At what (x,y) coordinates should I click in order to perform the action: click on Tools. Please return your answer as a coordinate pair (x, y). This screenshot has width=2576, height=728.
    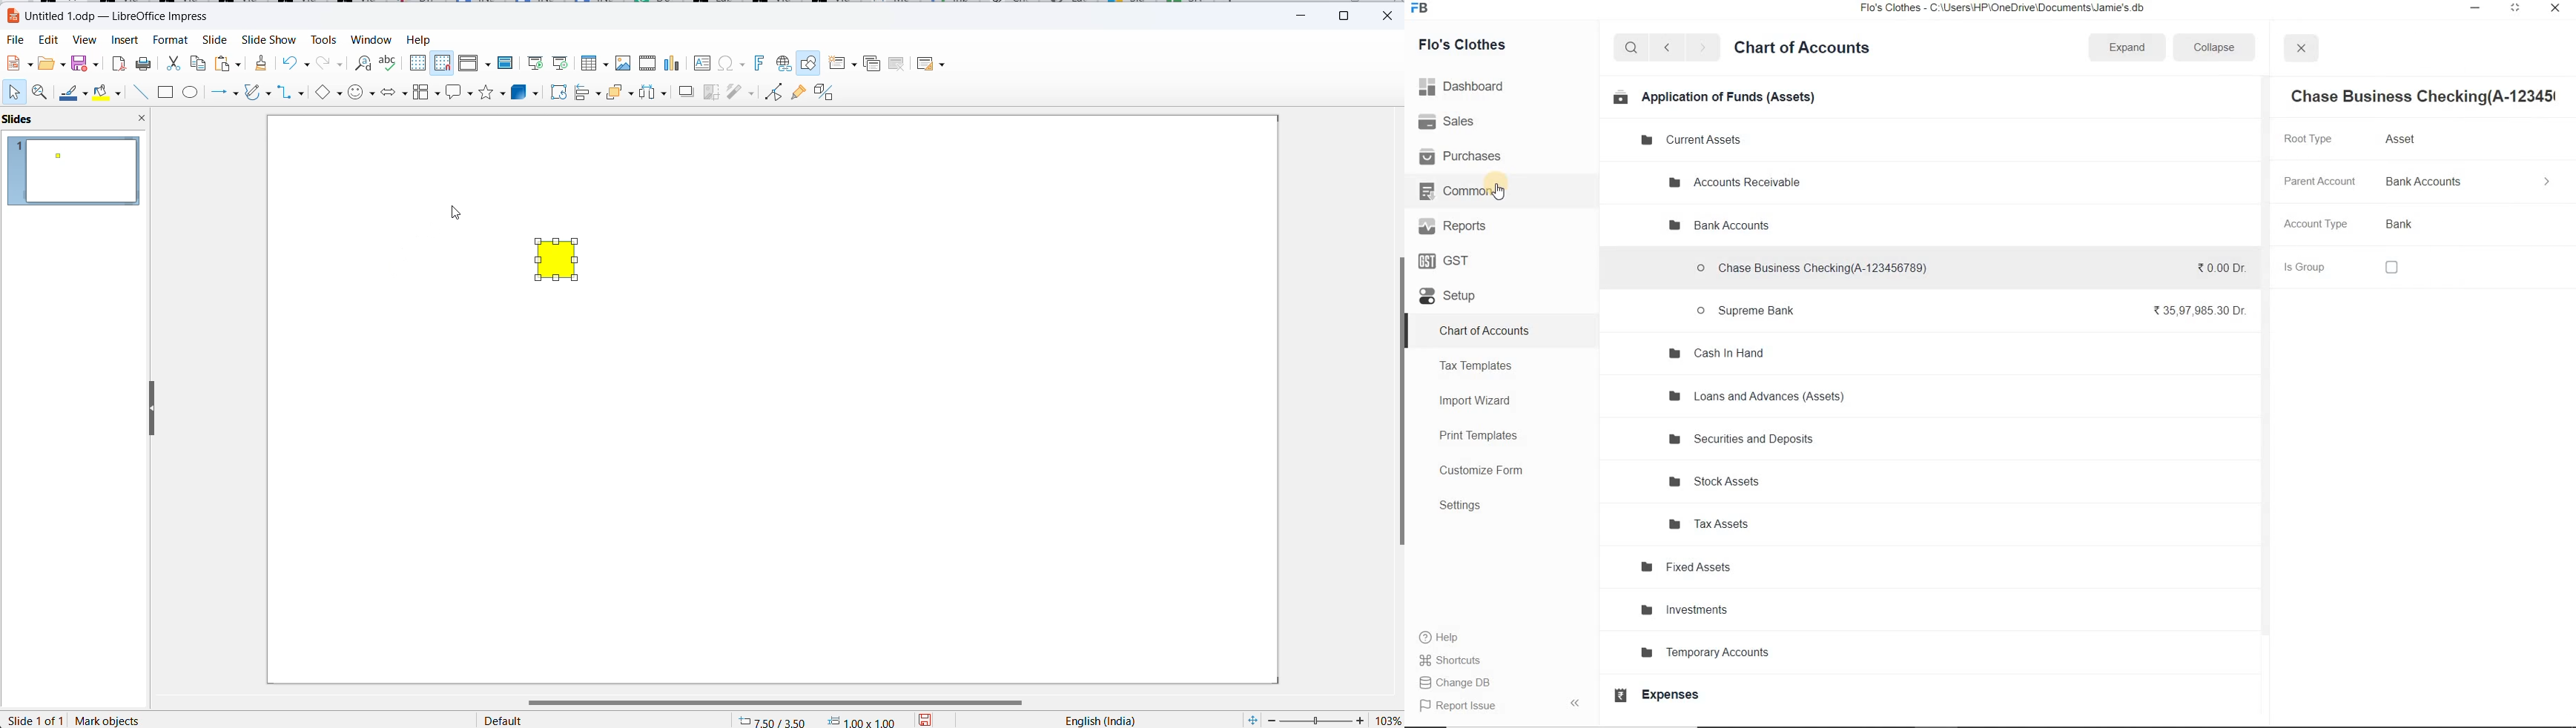
    Looking at the image, I should click on (322, 40).